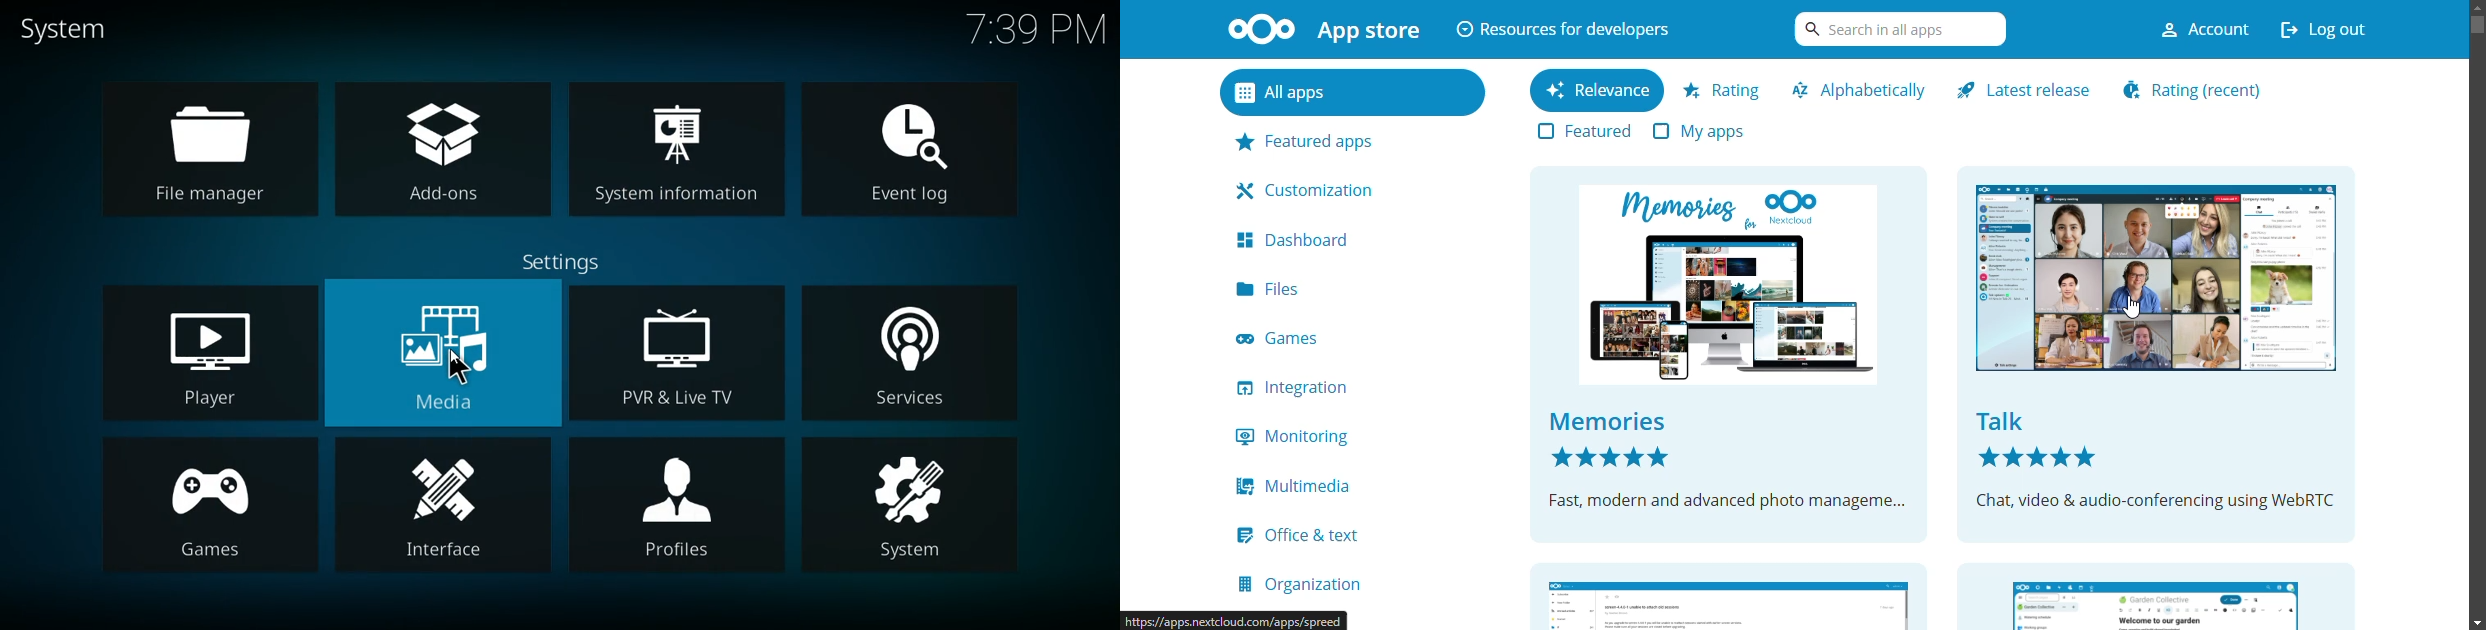  Describe the element at coordinates (680, 144) in the screenshot. I see `system information` at that location.